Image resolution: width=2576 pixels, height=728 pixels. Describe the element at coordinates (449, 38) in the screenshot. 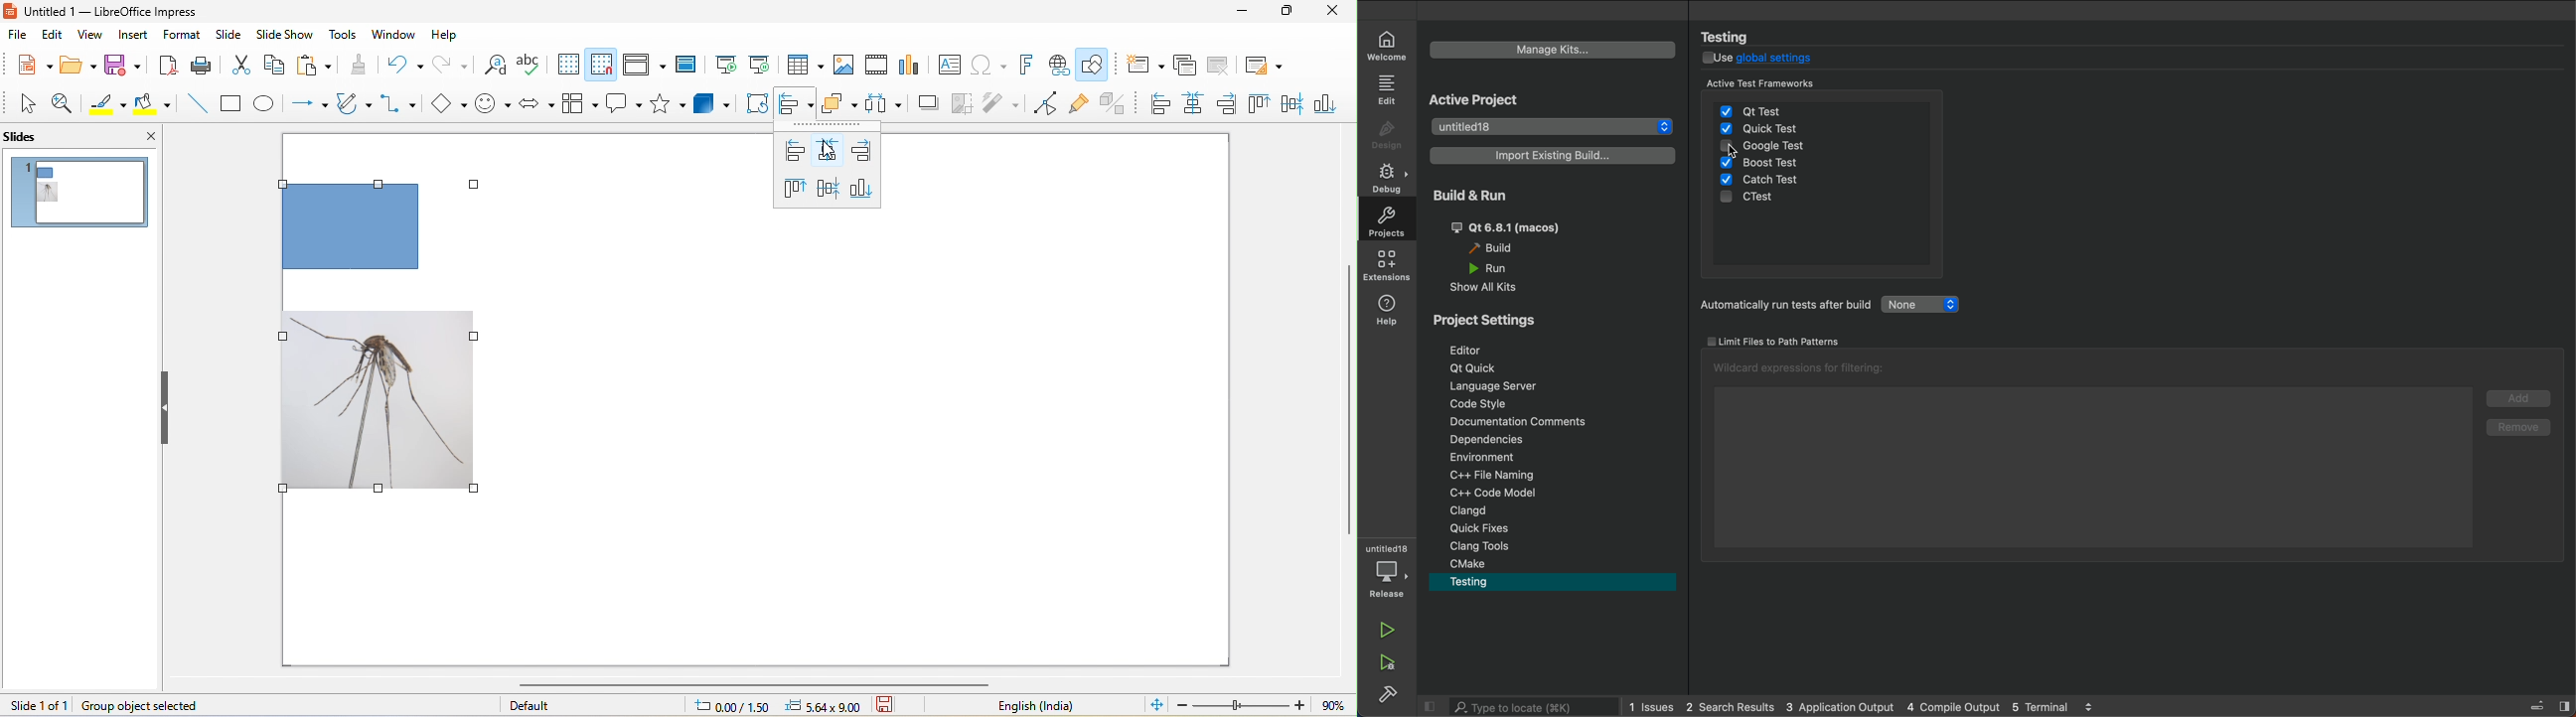

I see `help` at that location.